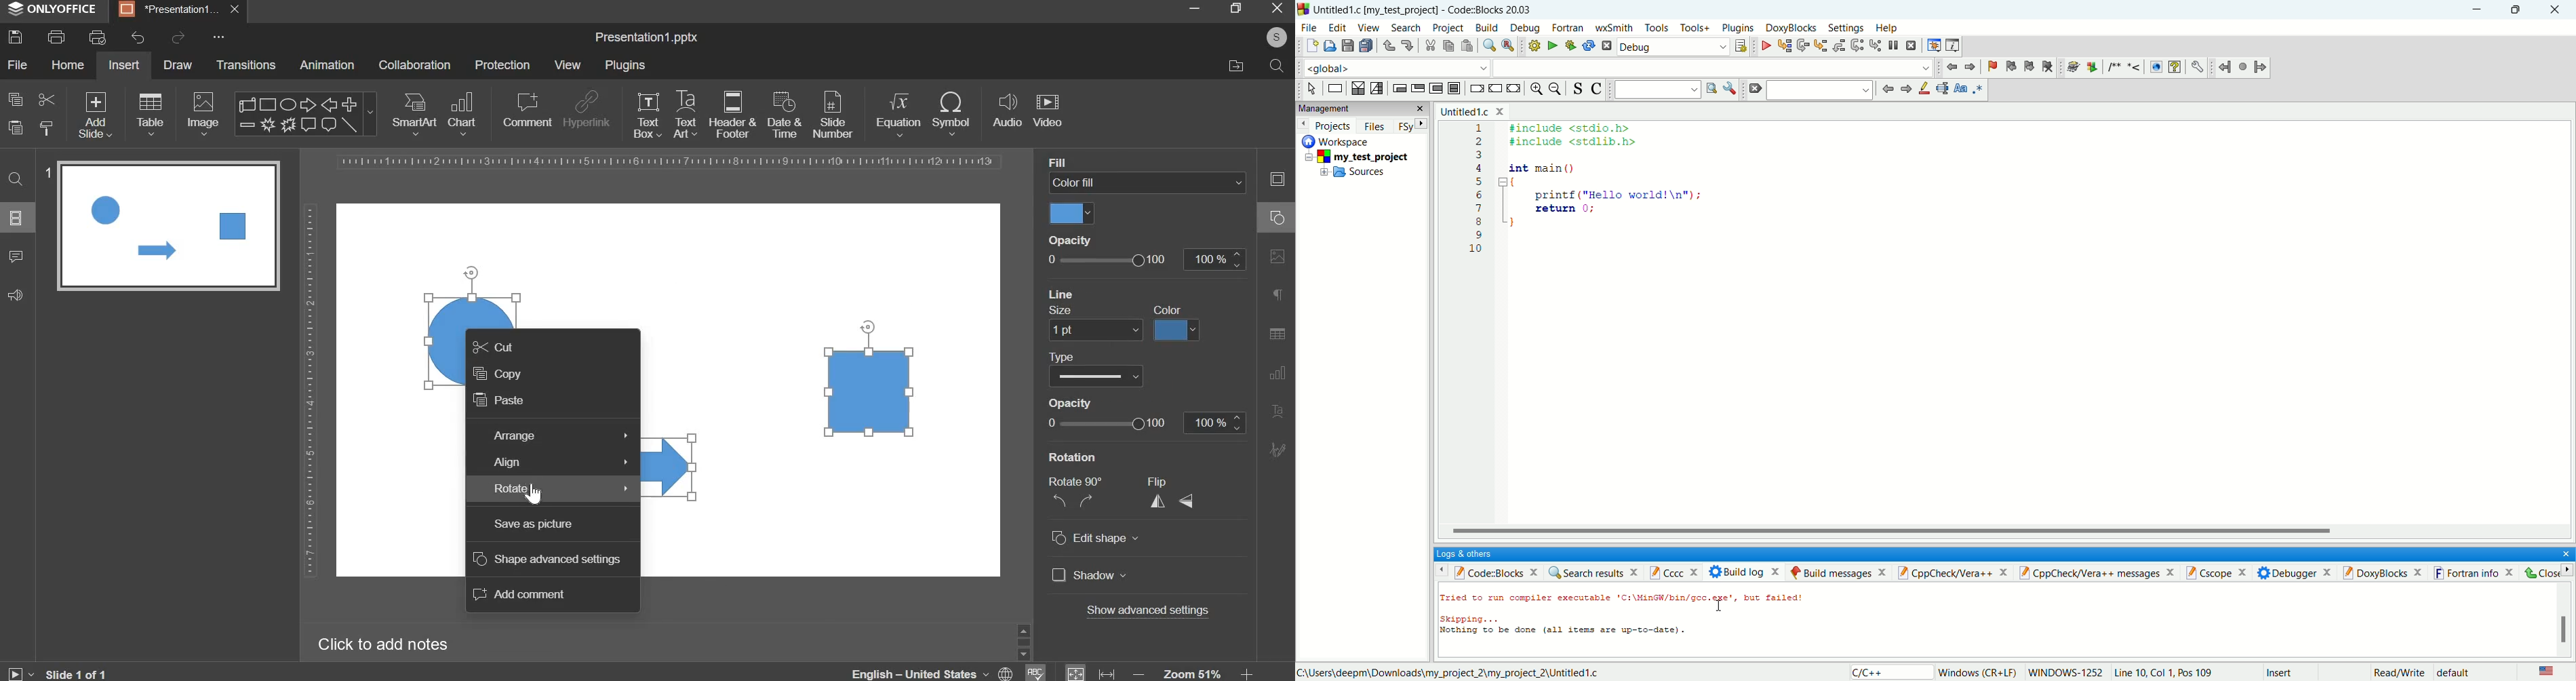  Describe the element at coordinates (2547, 672) in the screenshot. I see `language` at that location.